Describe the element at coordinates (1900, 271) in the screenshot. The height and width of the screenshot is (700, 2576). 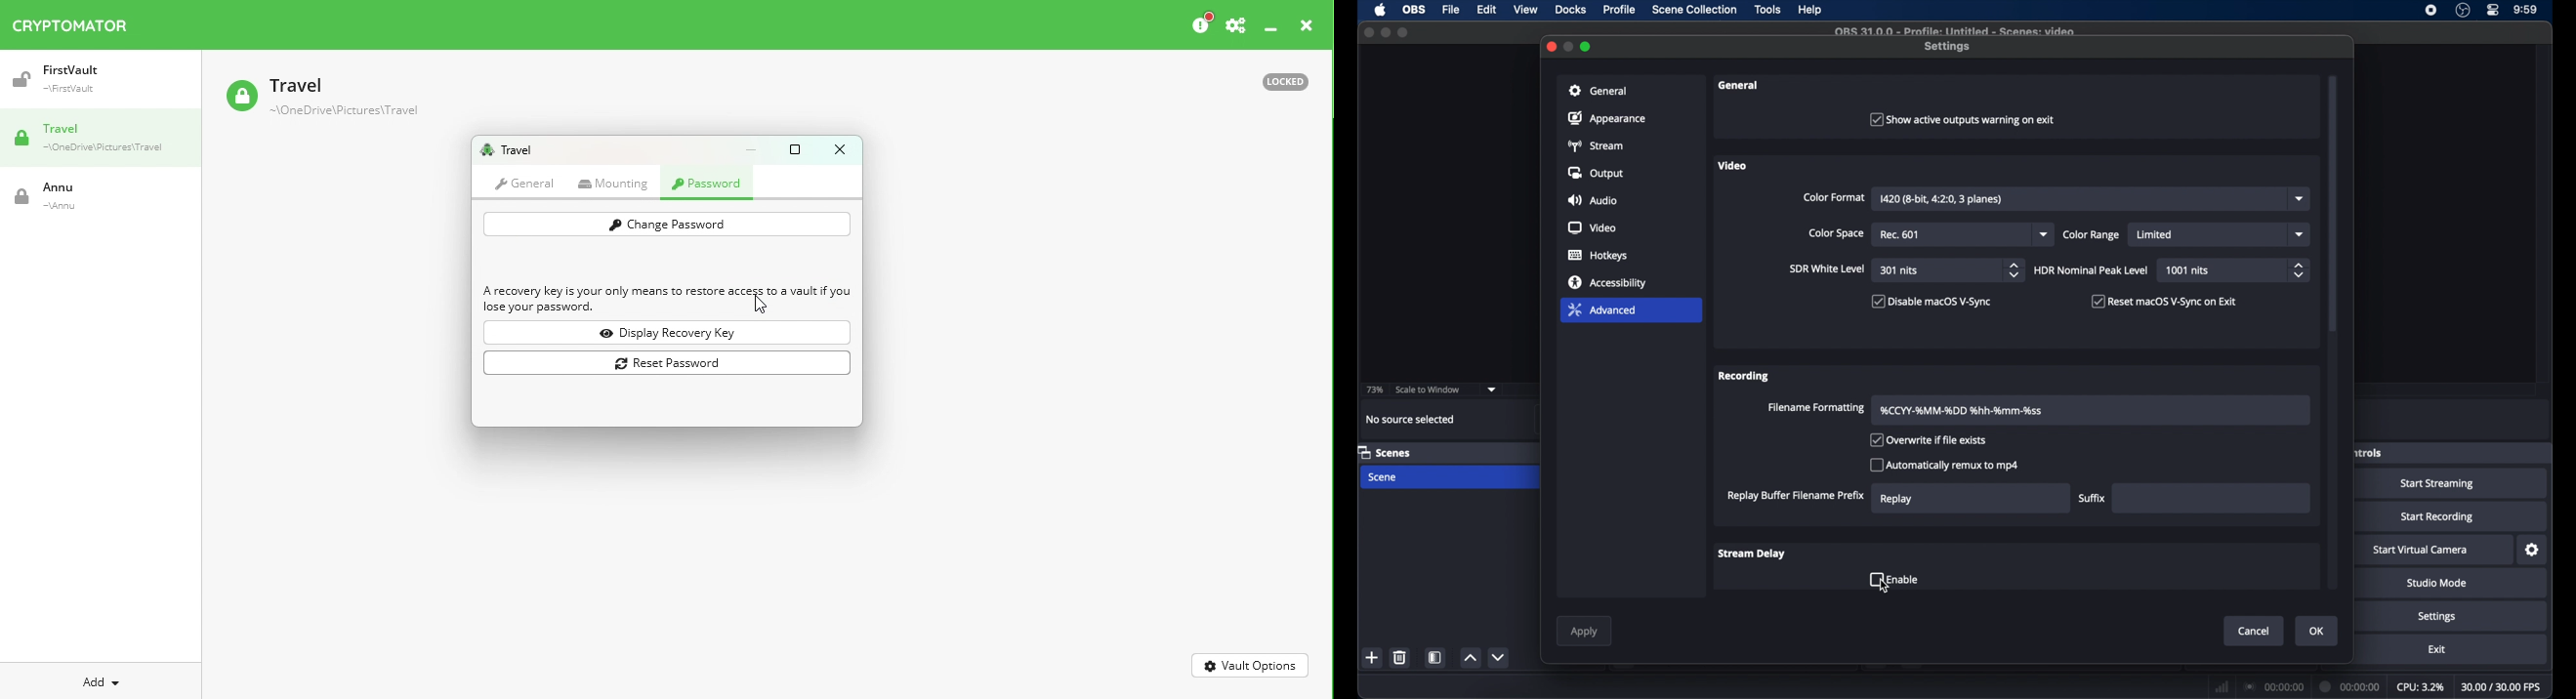
I see `301 nits` at that location.